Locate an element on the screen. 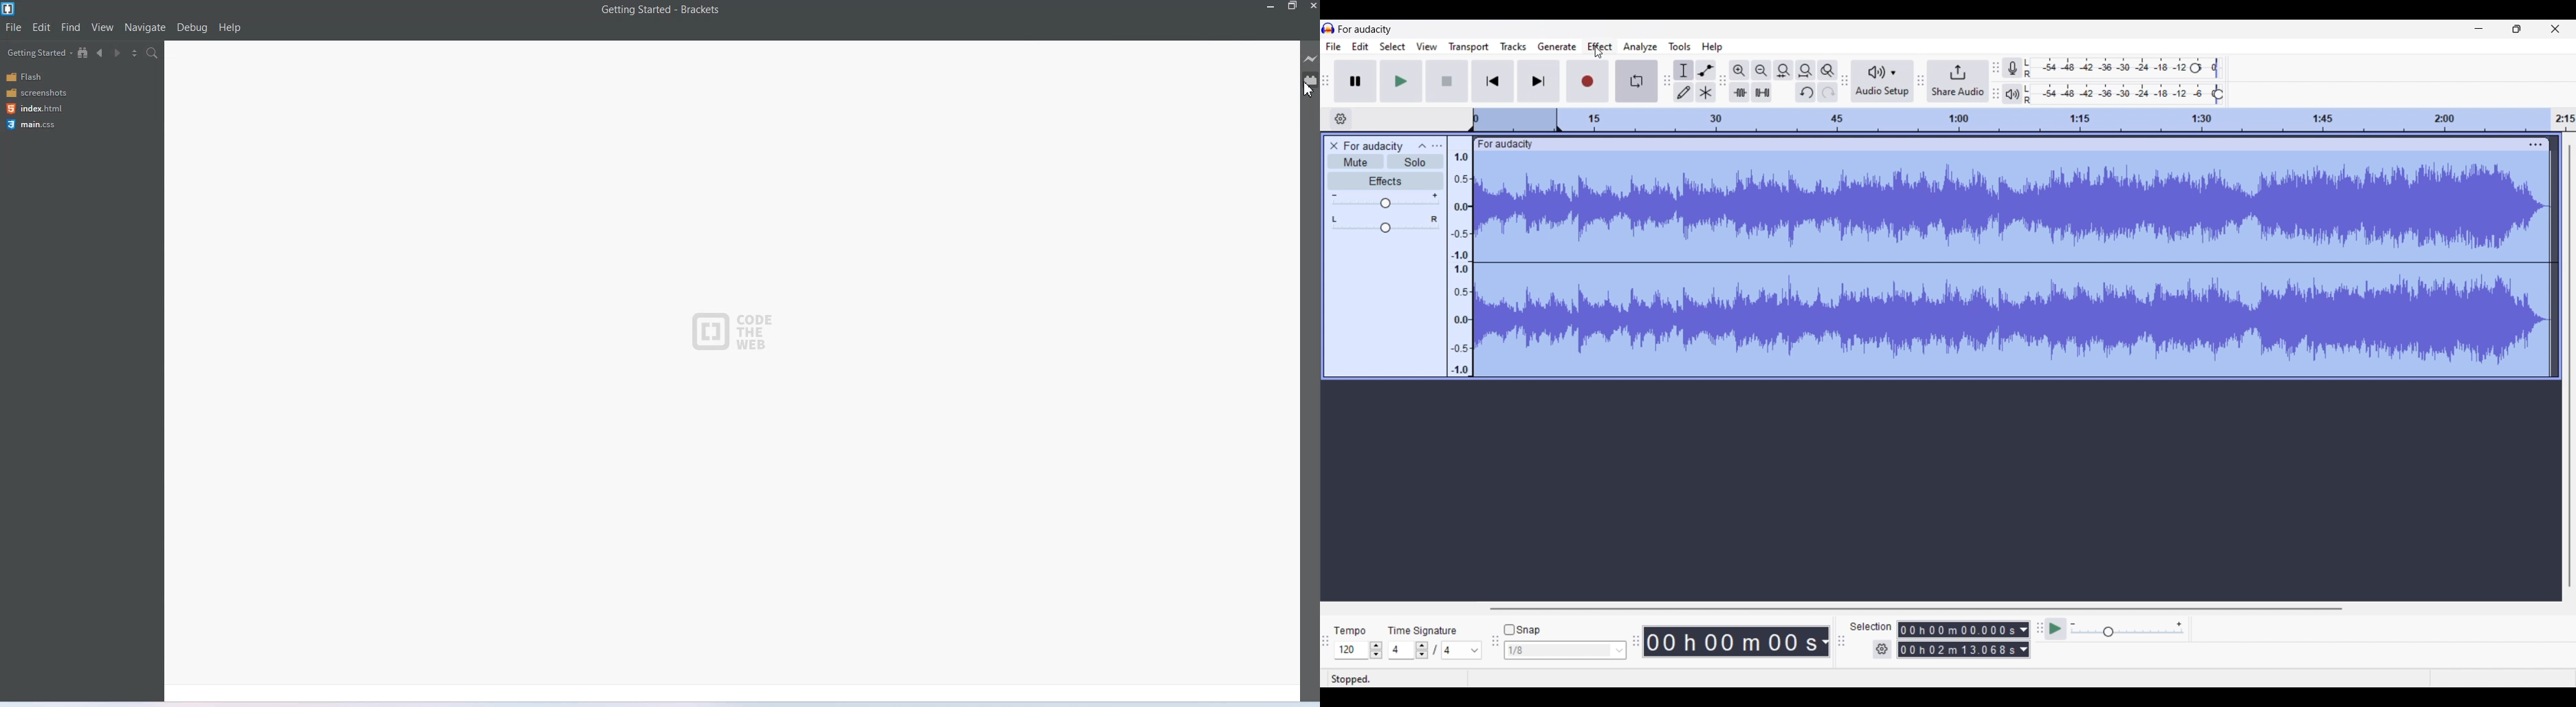 The image size is (2576, 728). Enable looping is located at coordinates (1637, 81).